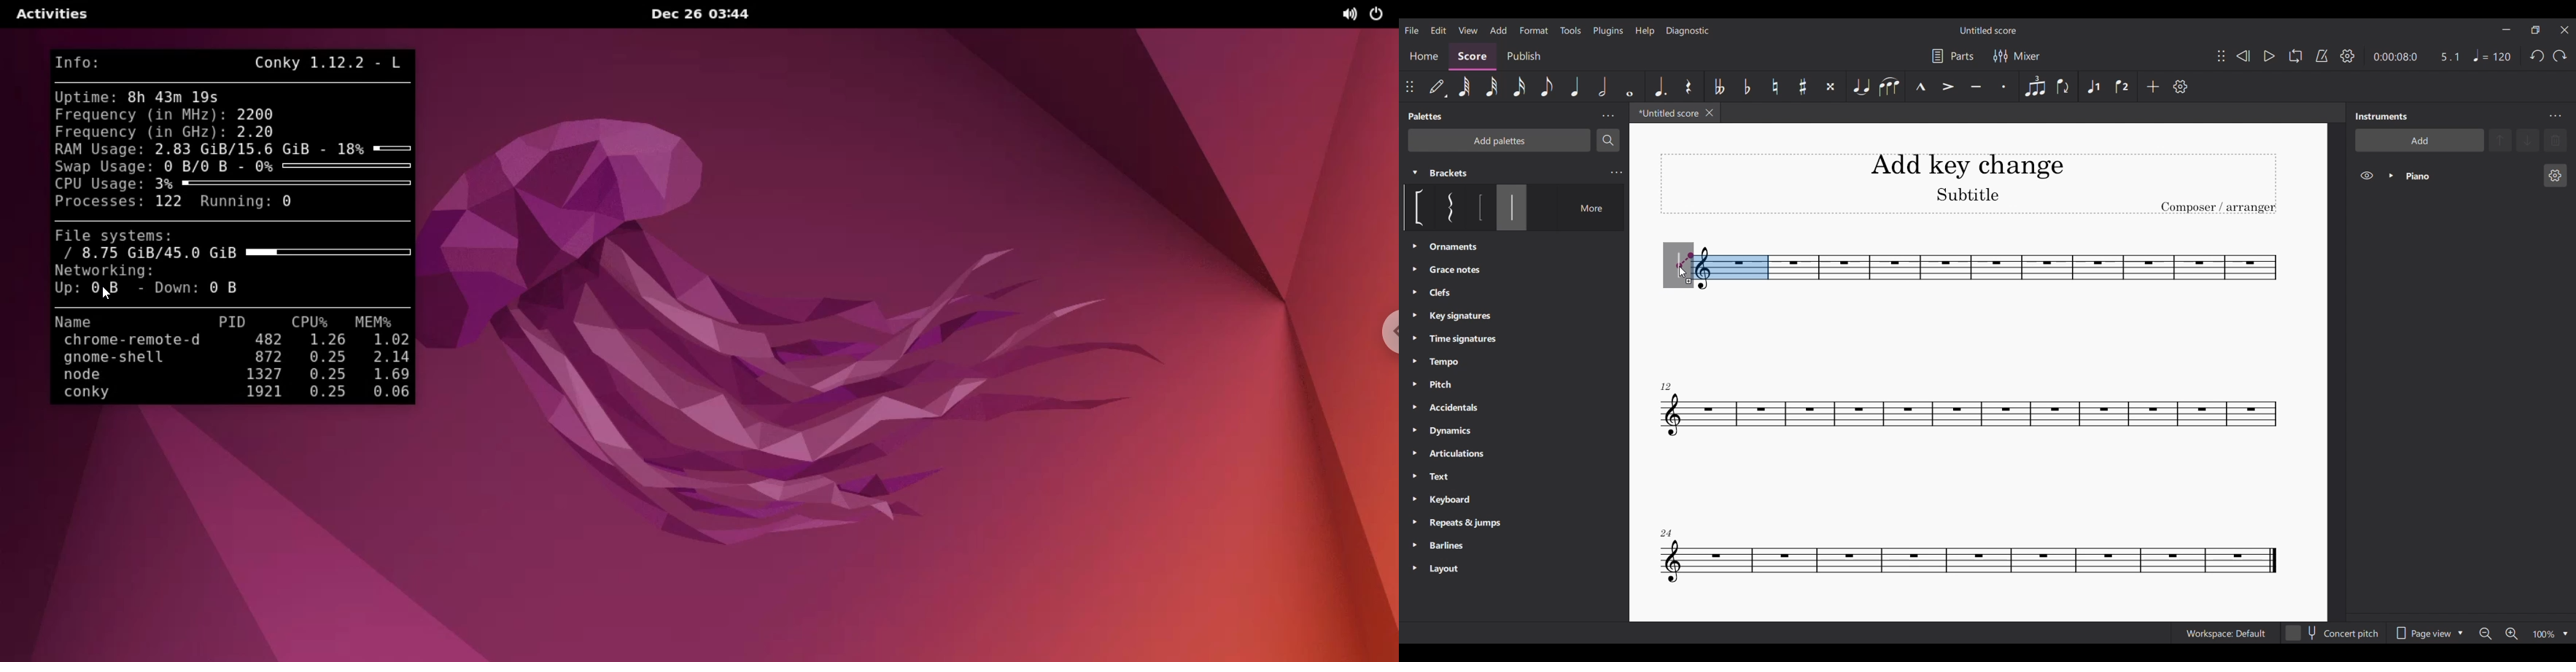 The width and height of the screenshot is (2576, 672). What do you see at coordinates (1953, 56) in the screenshot?
I see `Parts` at bounding box center [1953, 56].